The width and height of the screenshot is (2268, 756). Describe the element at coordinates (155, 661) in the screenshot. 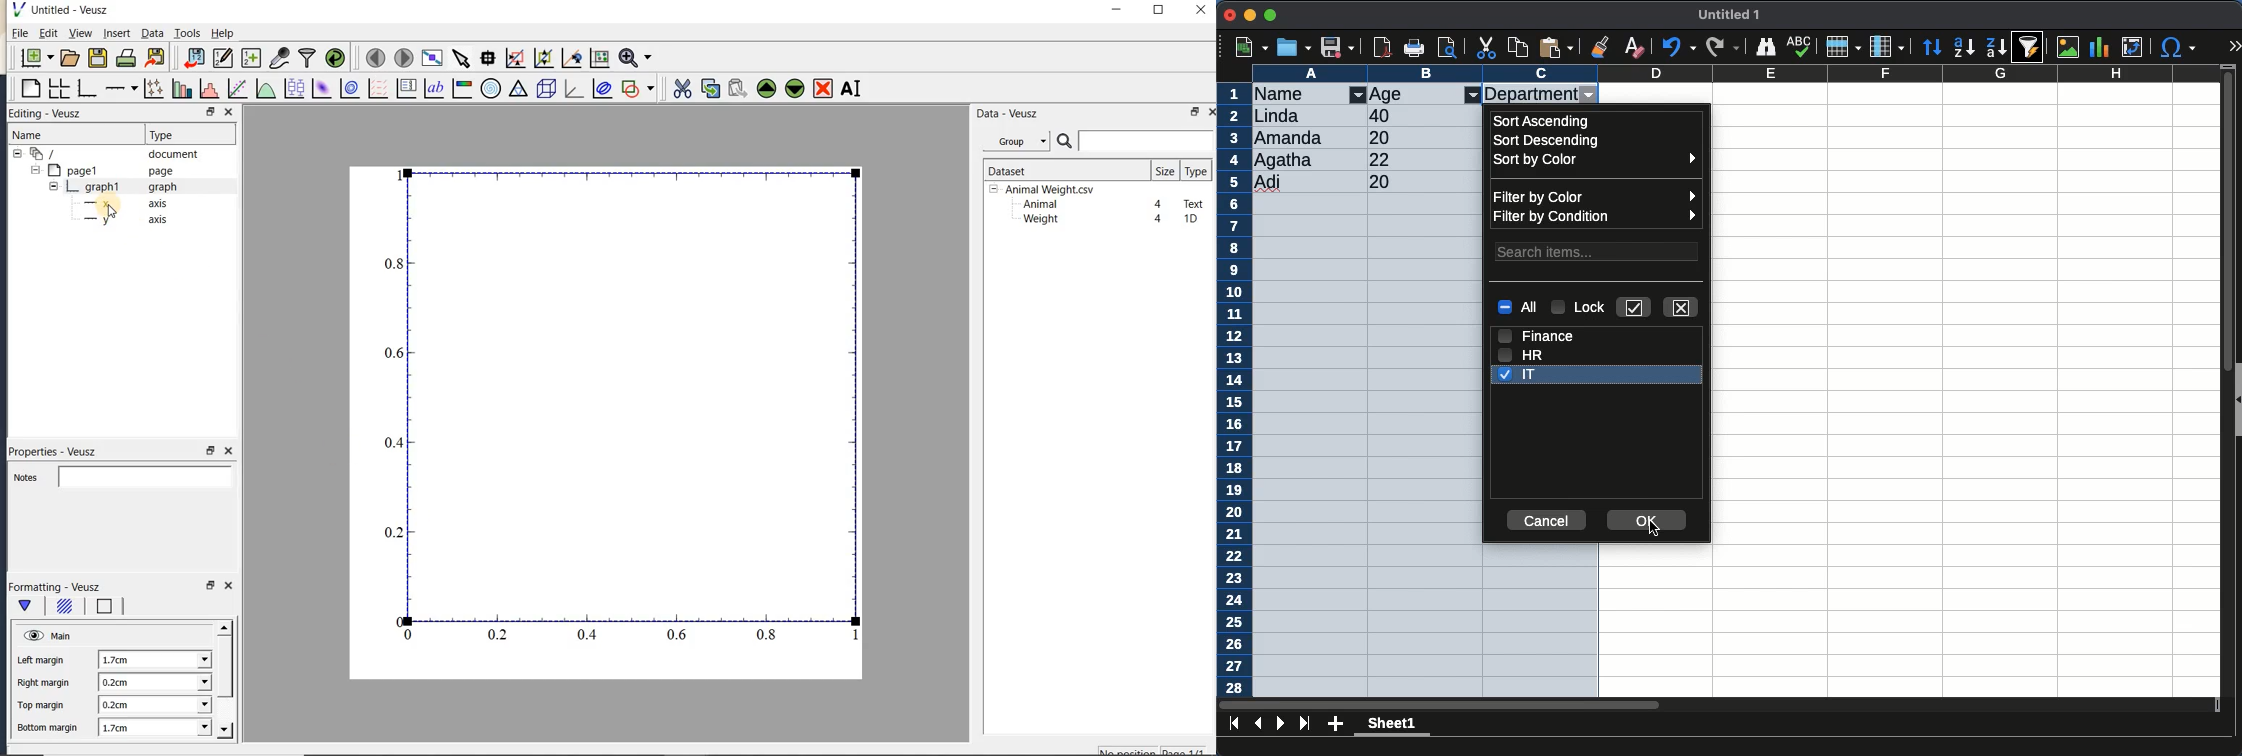

I see `1,7cm` at that location.